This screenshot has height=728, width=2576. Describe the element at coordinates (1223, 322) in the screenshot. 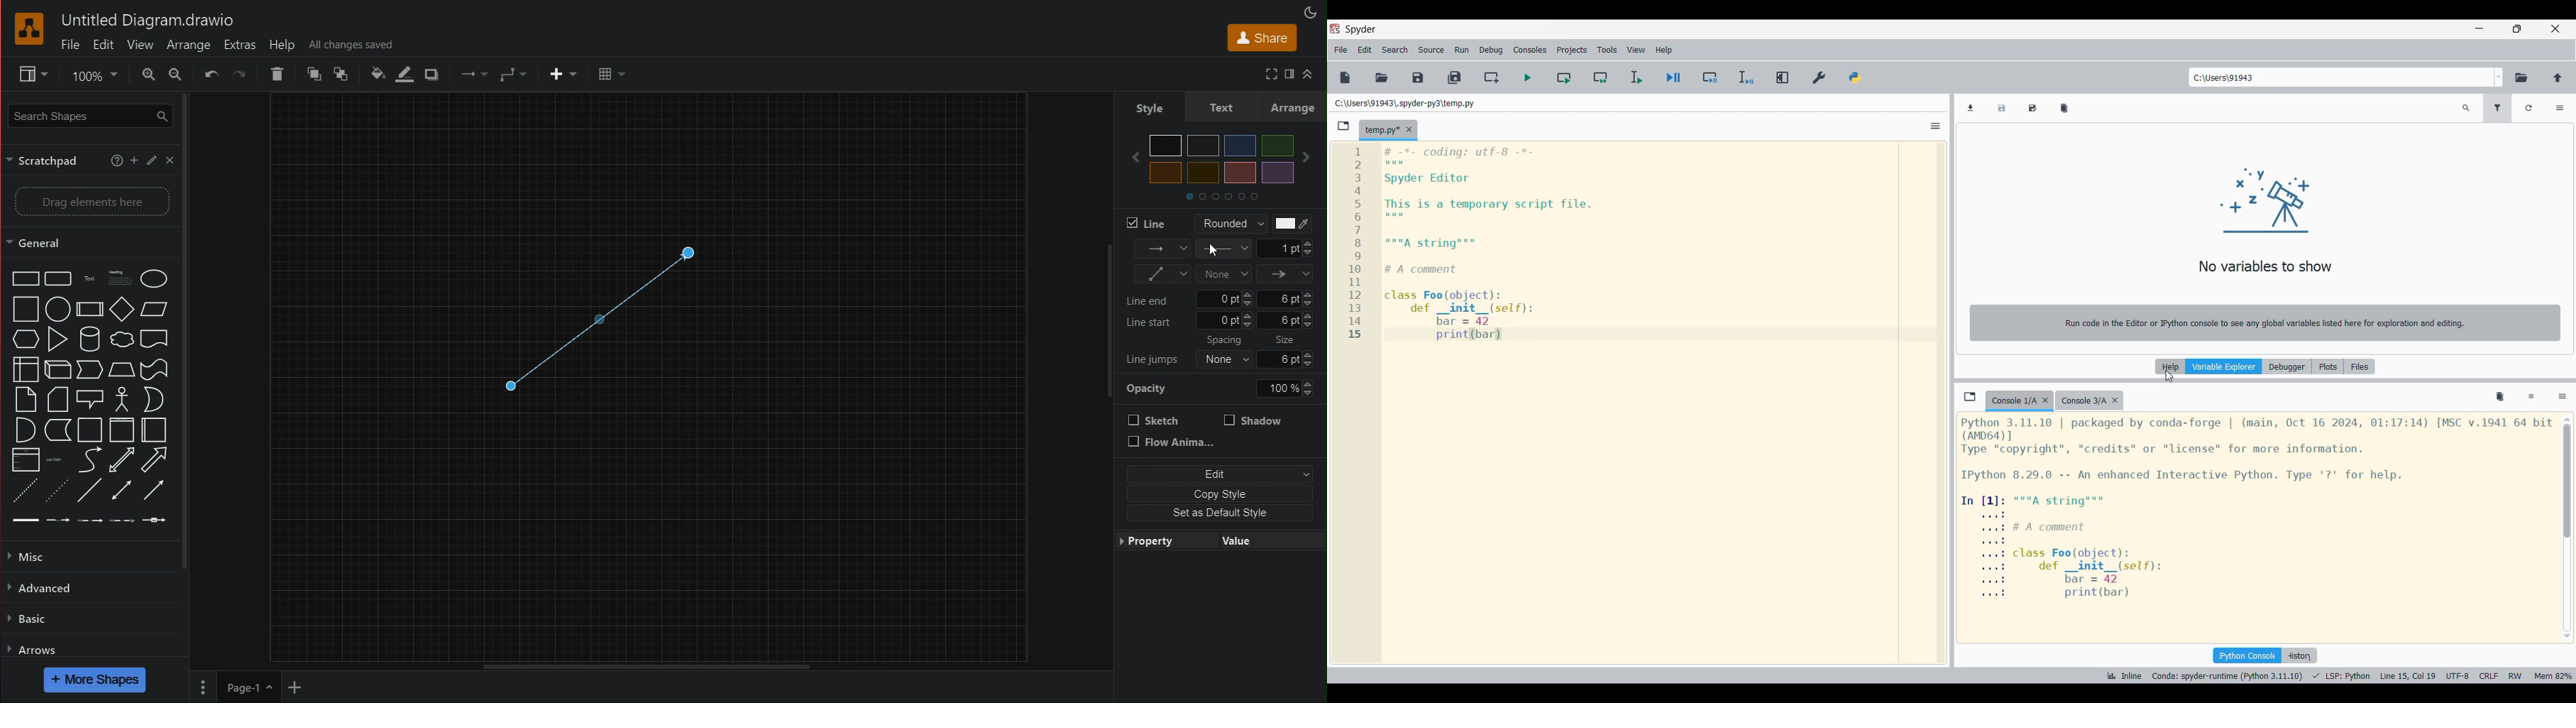

I see `Line start size` at that location.